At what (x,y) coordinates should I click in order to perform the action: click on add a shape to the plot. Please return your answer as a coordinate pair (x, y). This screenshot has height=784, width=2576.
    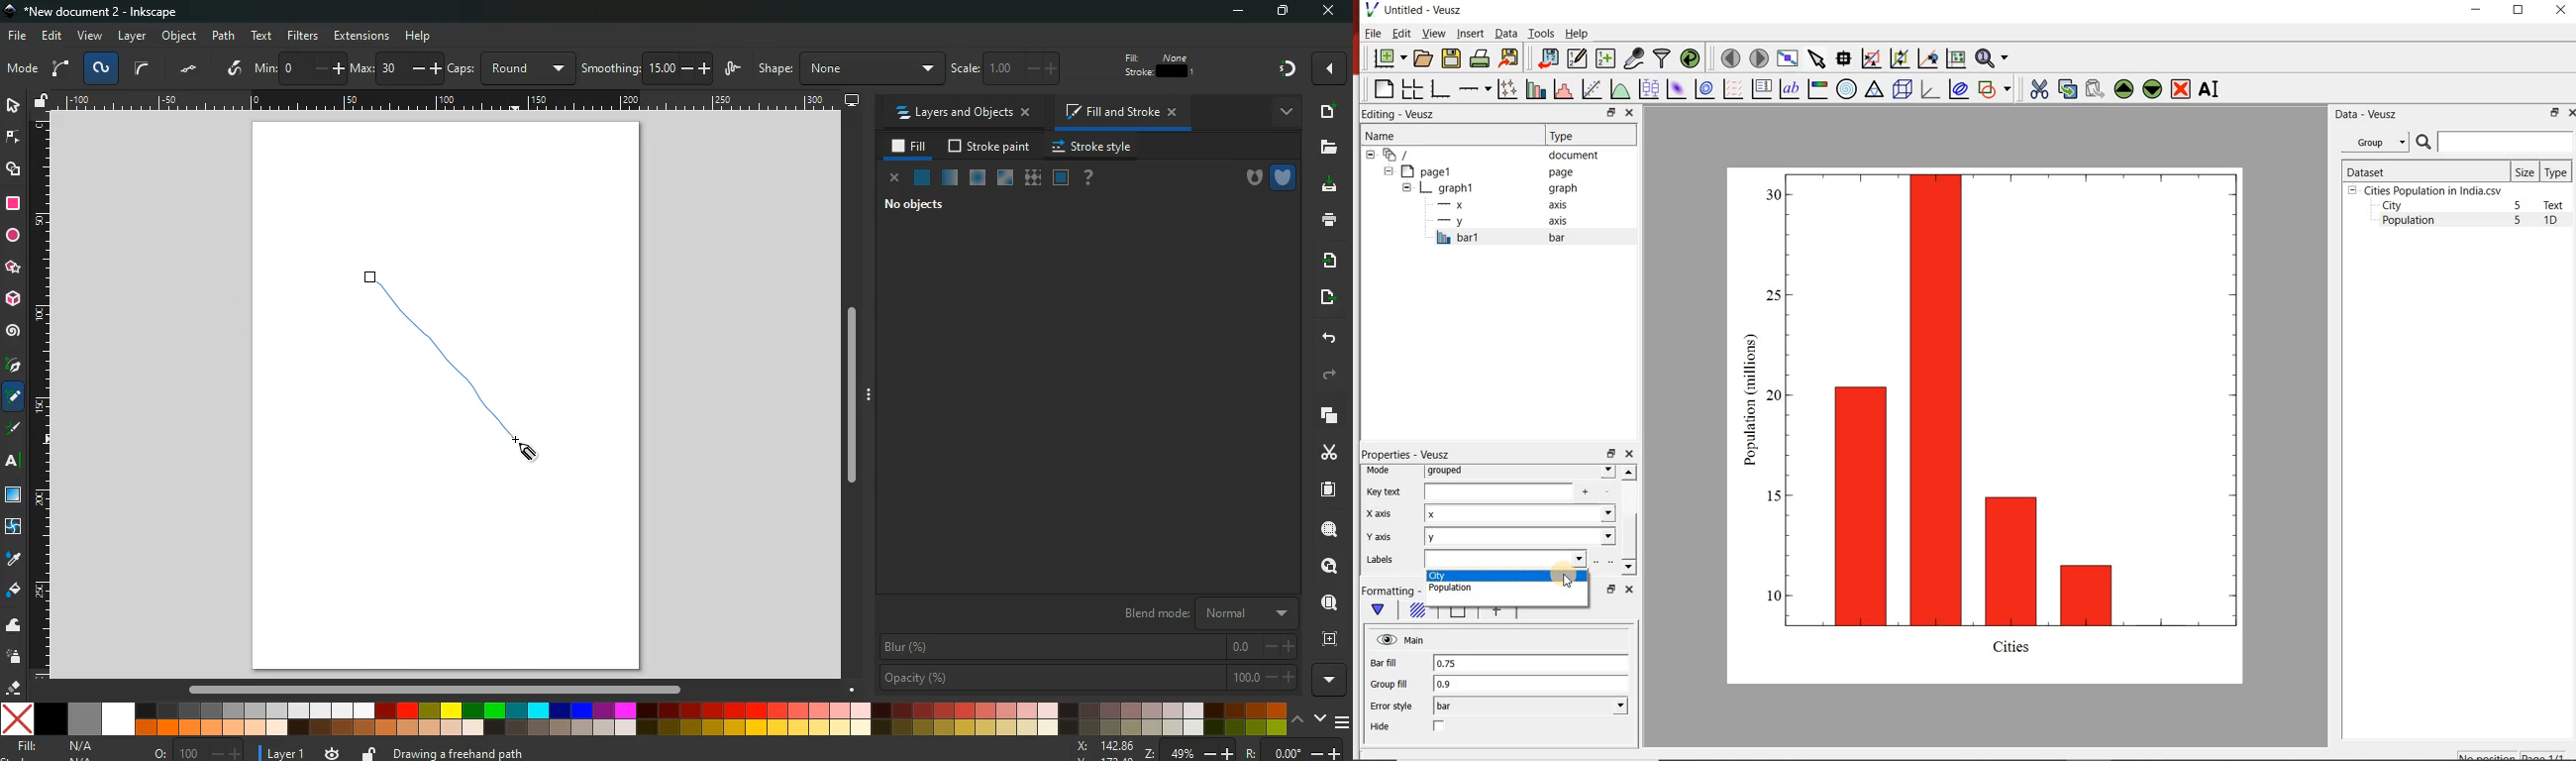
    Looking at the image, I should click on (1995, 88).